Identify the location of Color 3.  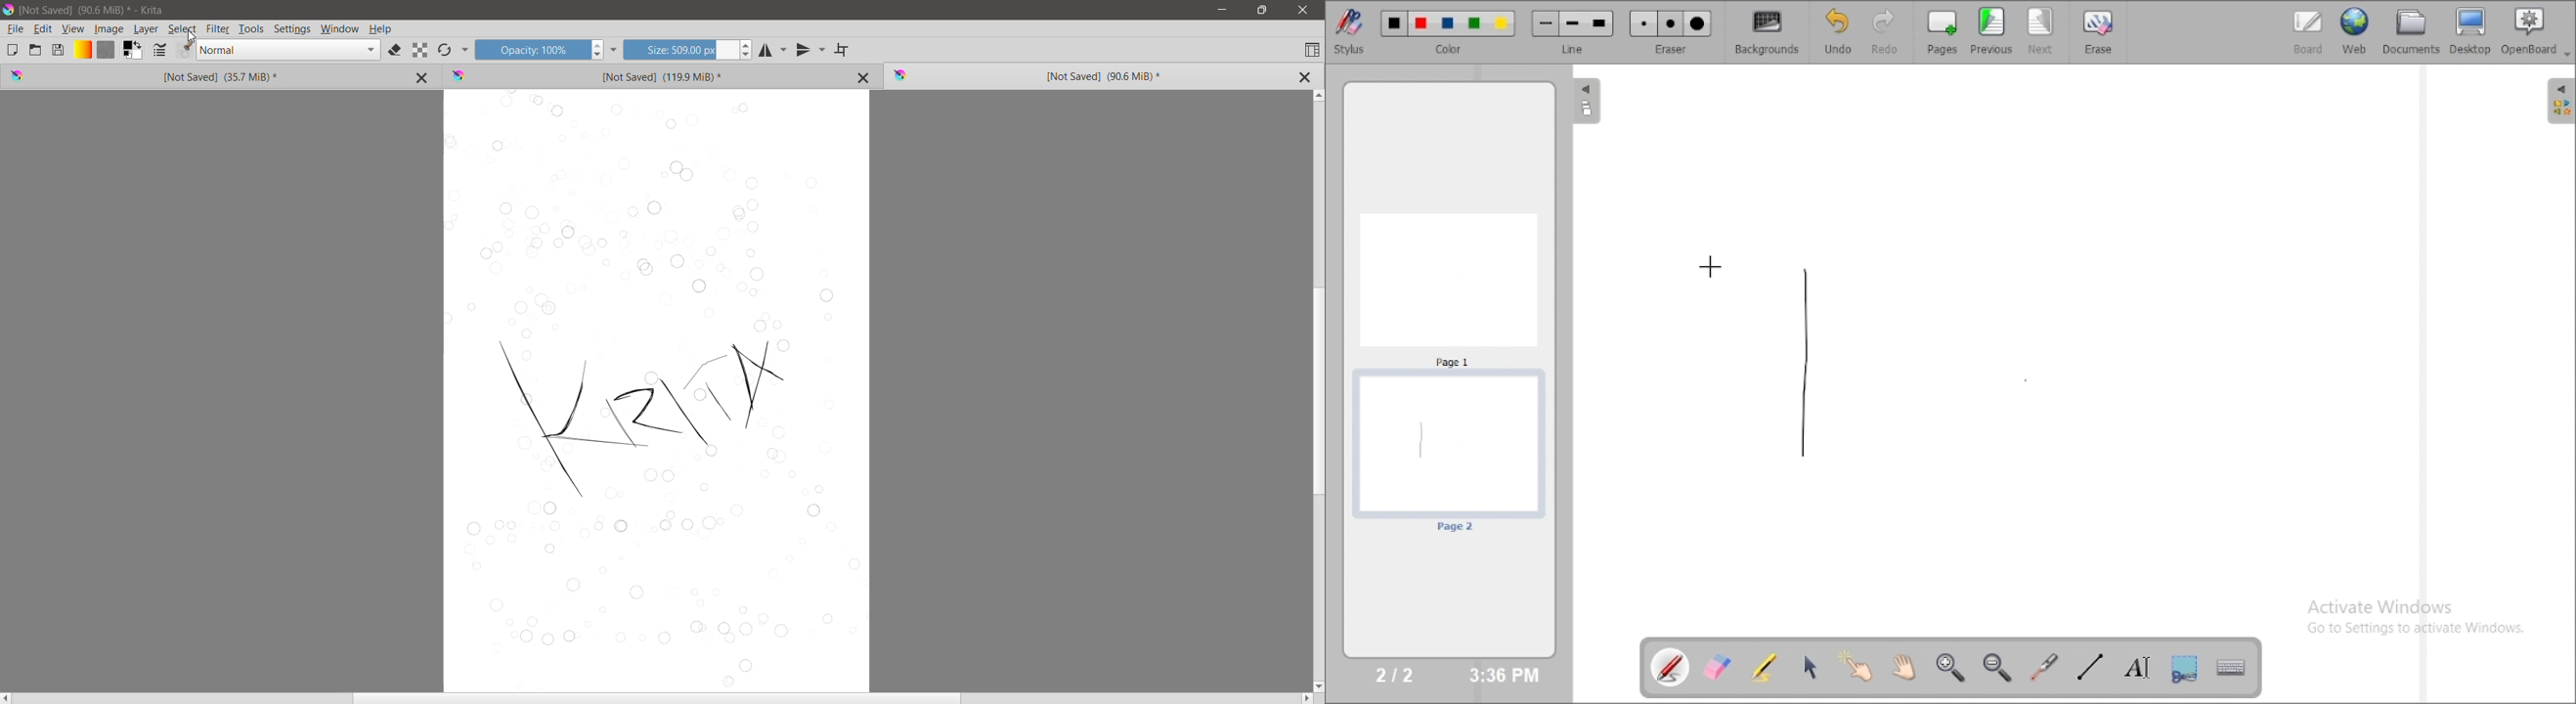
(1448, 24).